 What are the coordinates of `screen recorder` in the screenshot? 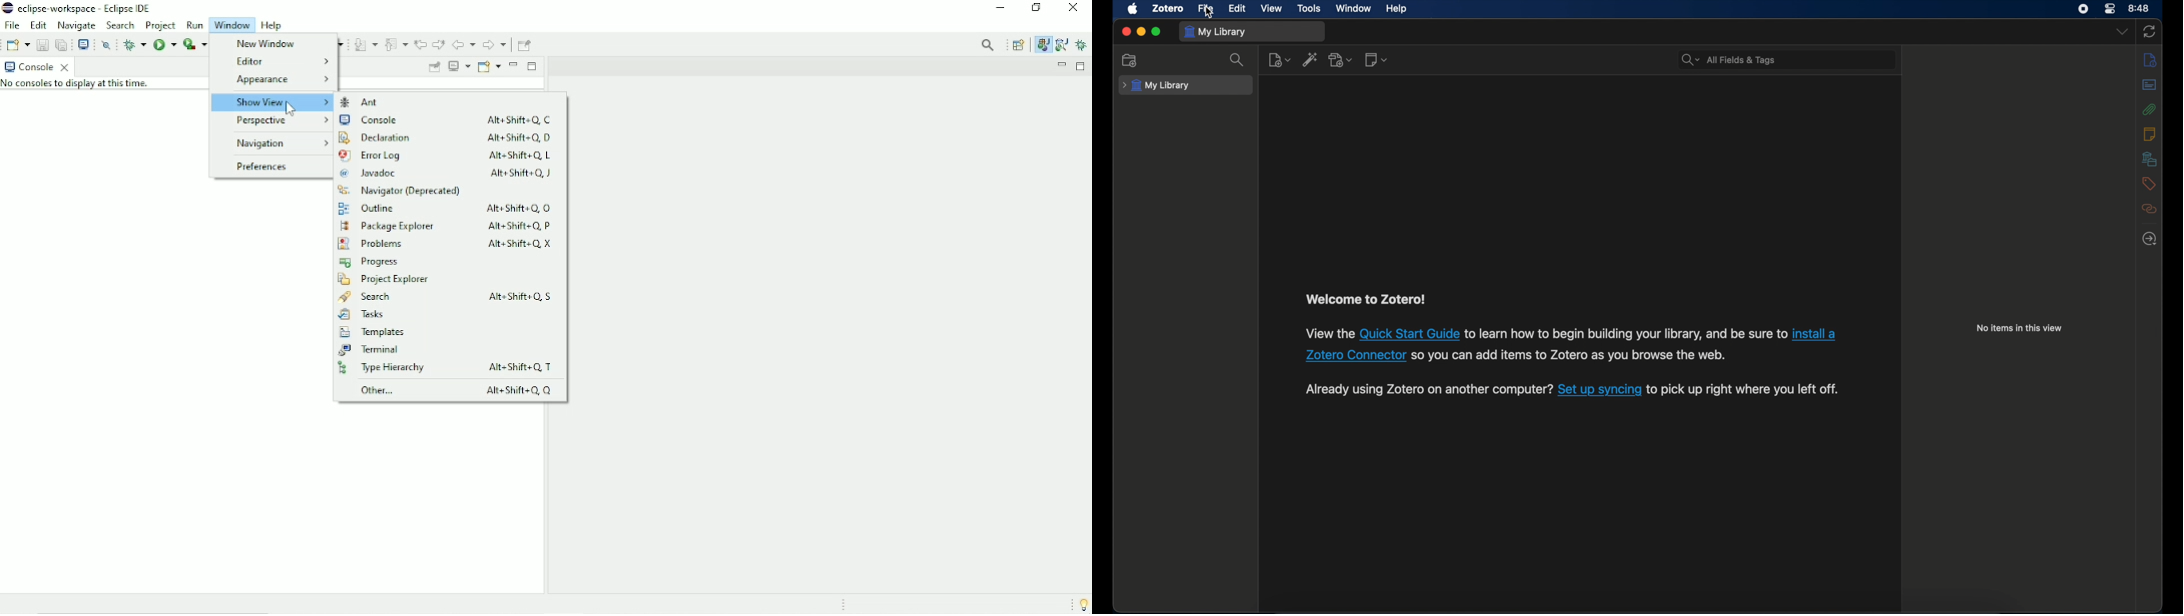 It's located at (2083, 9).